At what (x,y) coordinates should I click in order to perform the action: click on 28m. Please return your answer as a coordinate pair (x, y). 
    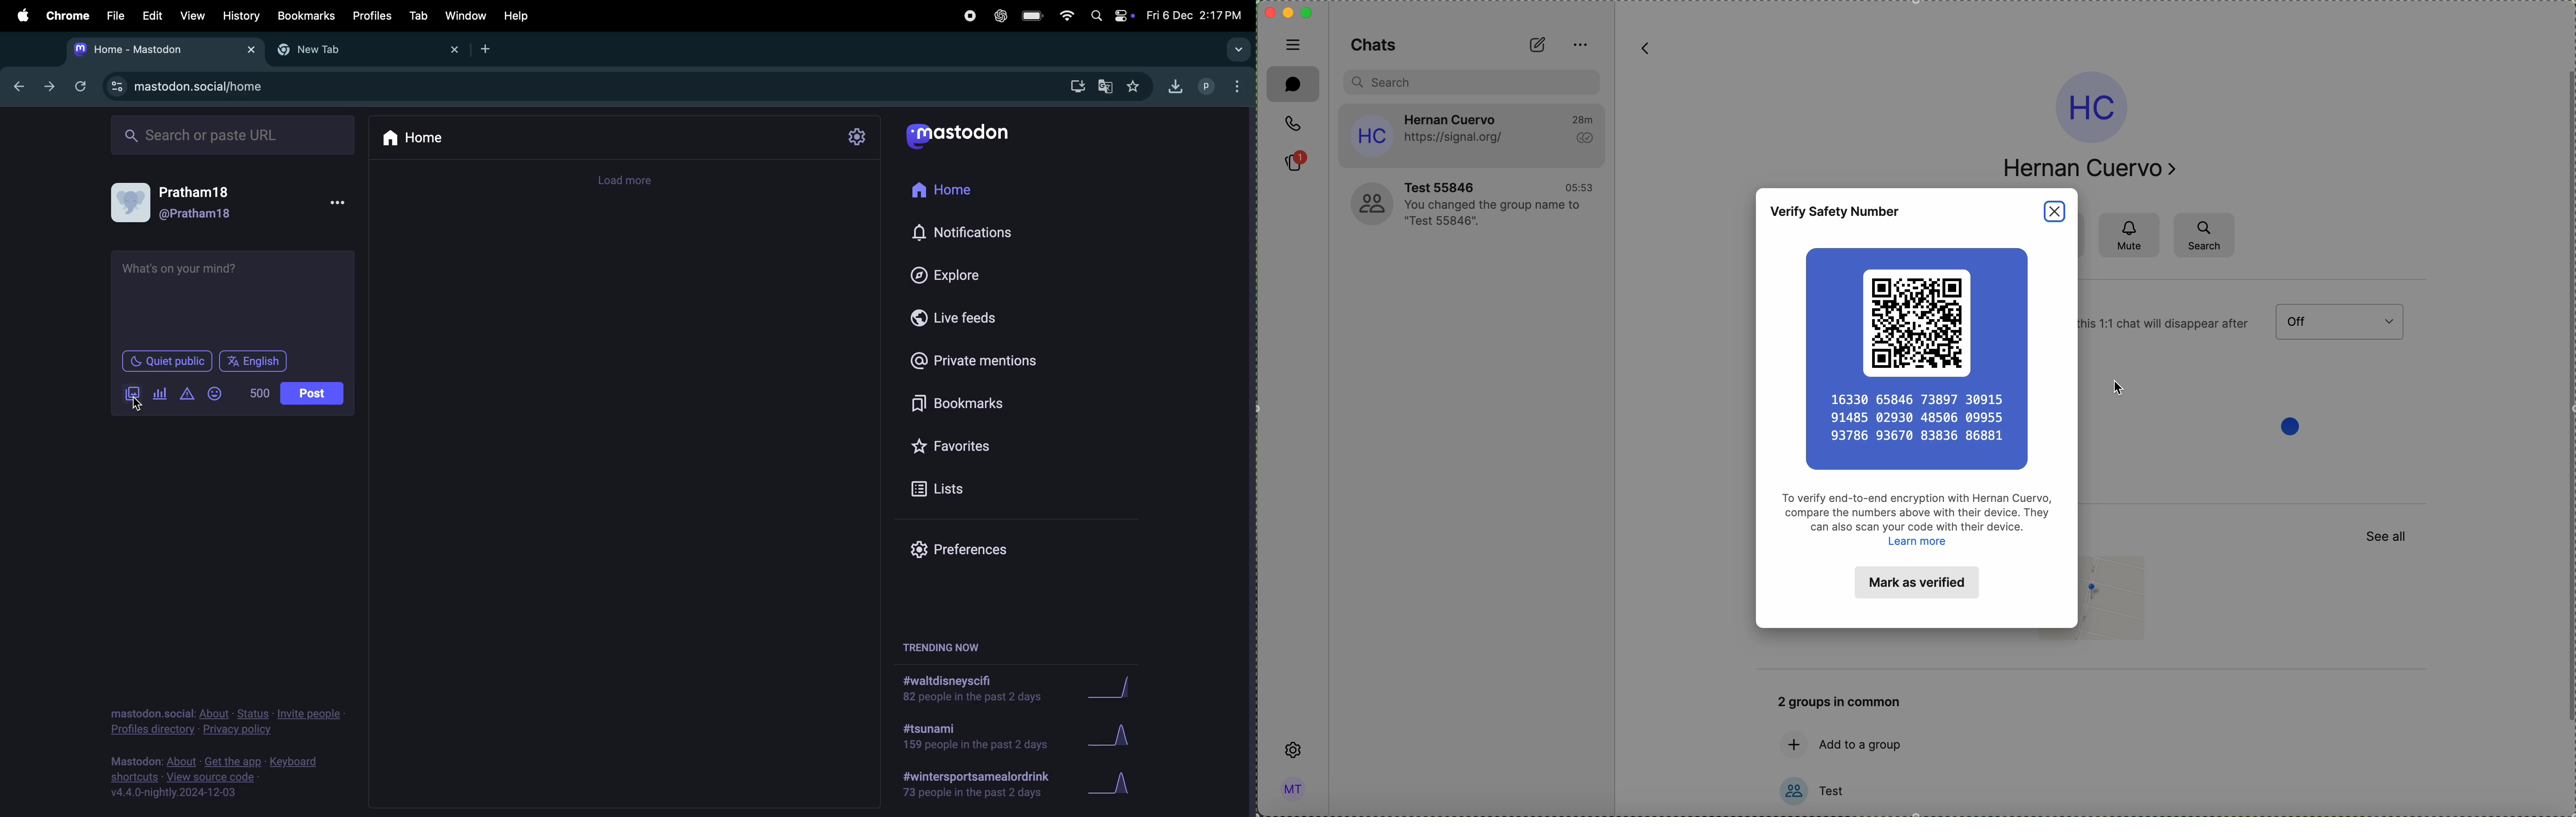
    Looking at the image, I should click on (1587, 117).